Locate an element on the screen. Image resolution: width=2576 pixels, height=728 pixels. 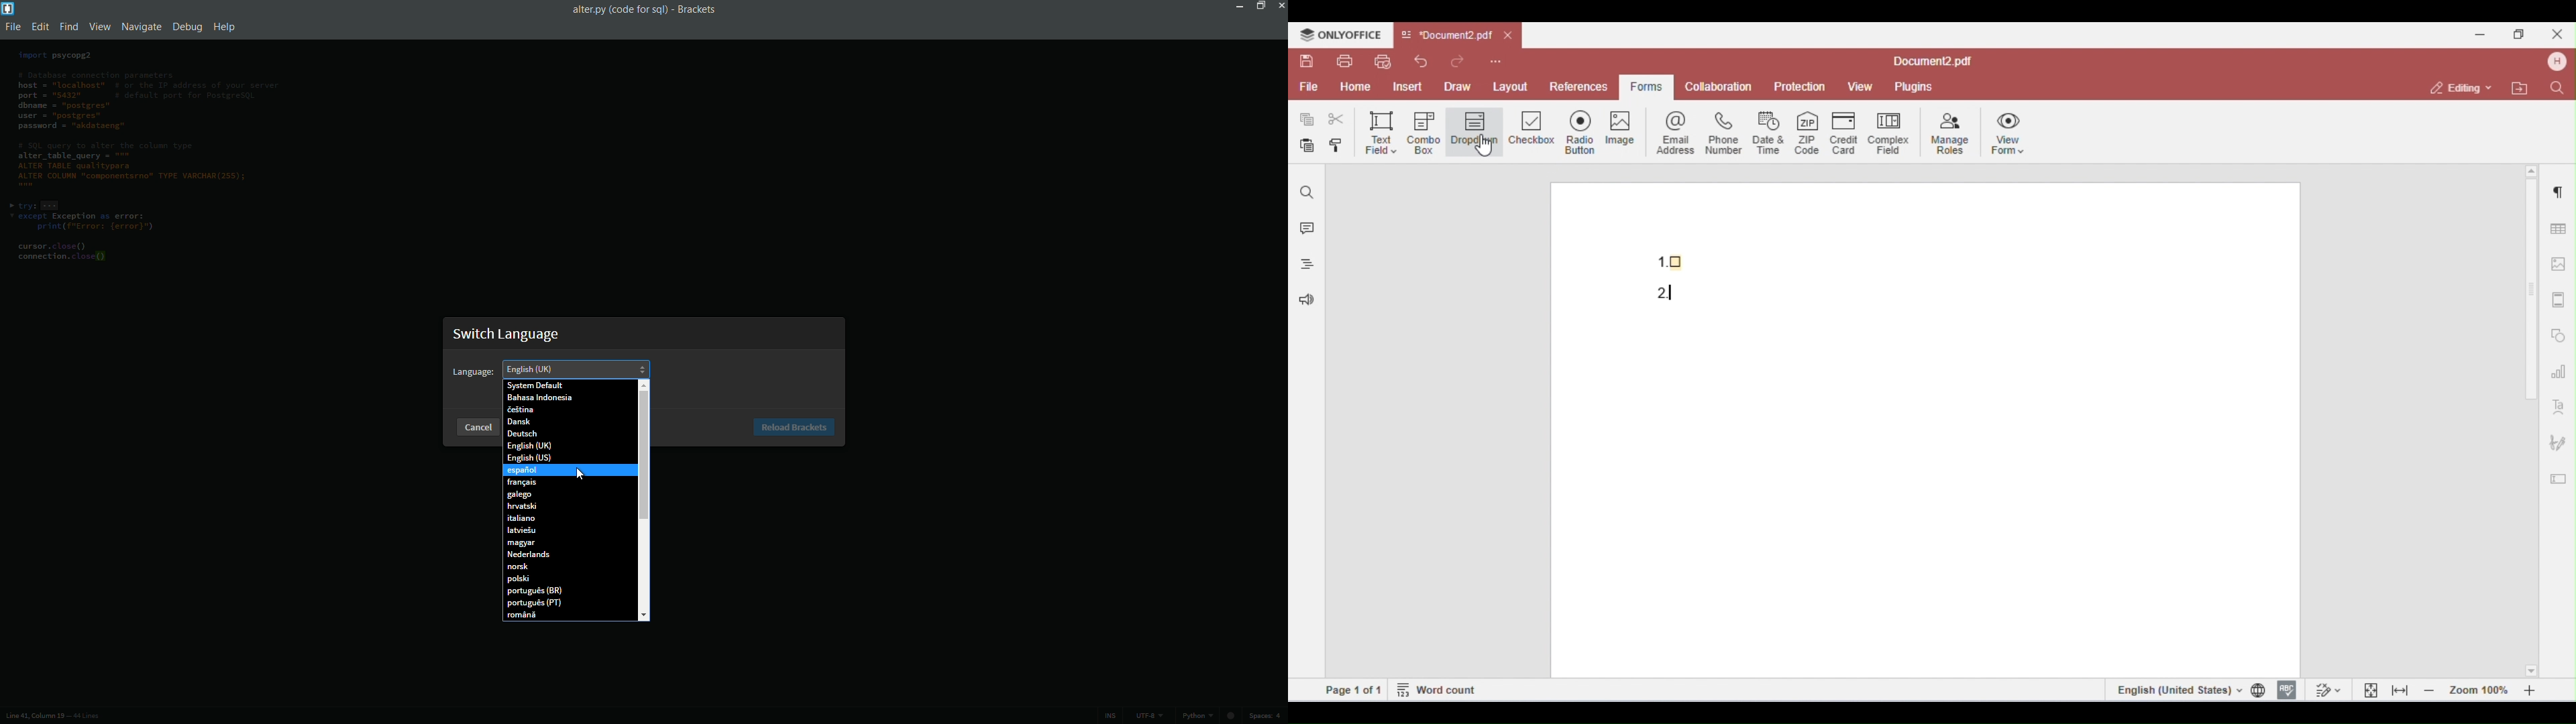
Magyar is located at coordinates (570, 542).